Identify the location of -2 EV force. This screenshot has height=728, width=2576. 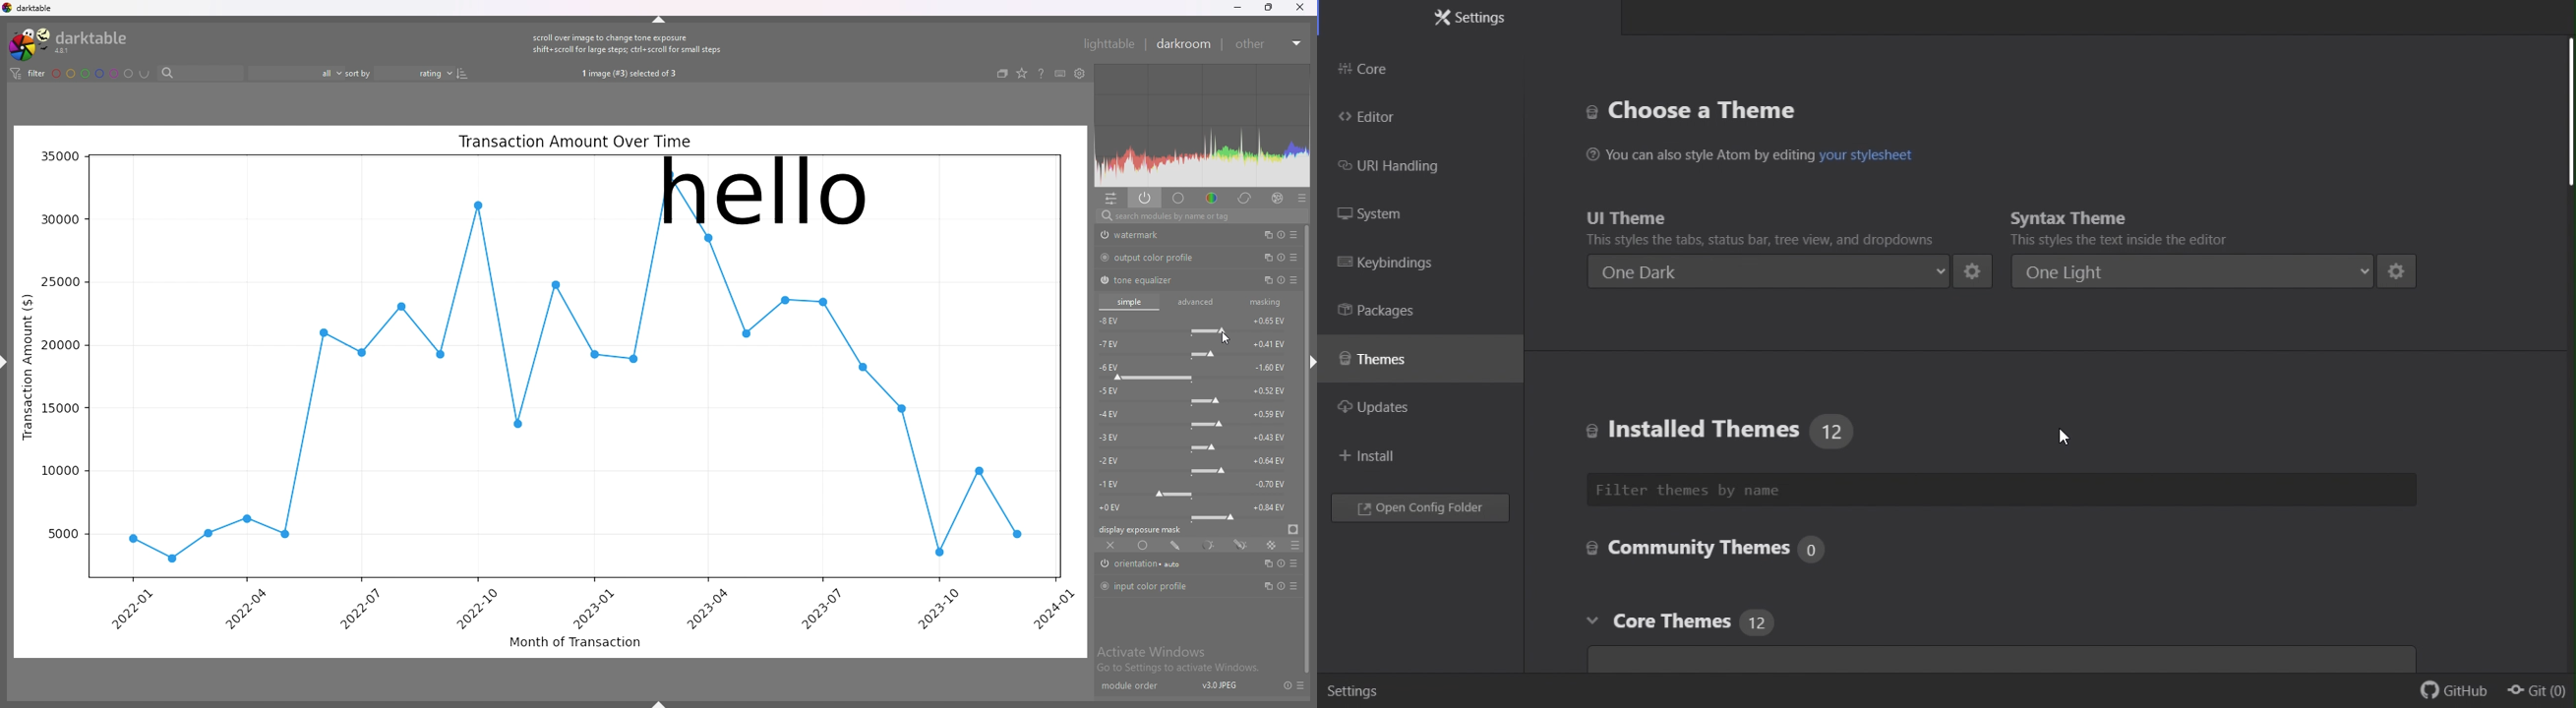
(1197, 464).